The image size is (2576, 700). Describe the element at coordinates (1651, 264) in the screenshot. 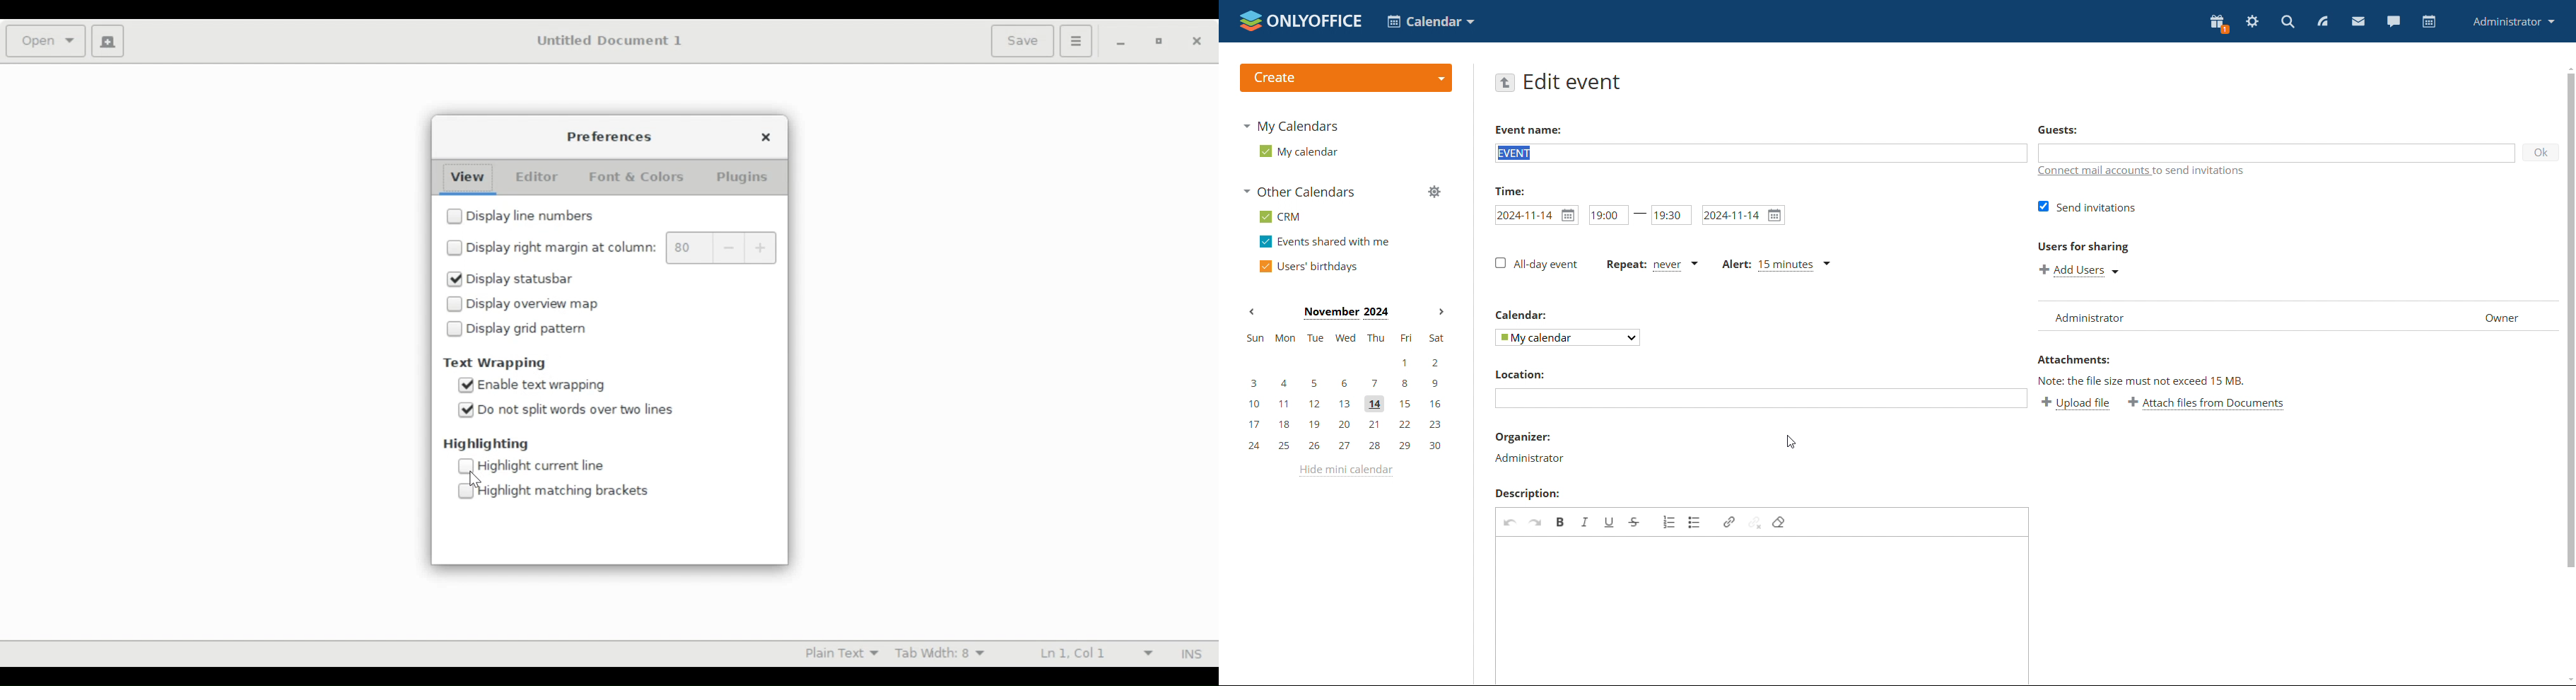

I see `event repetition` at that location.